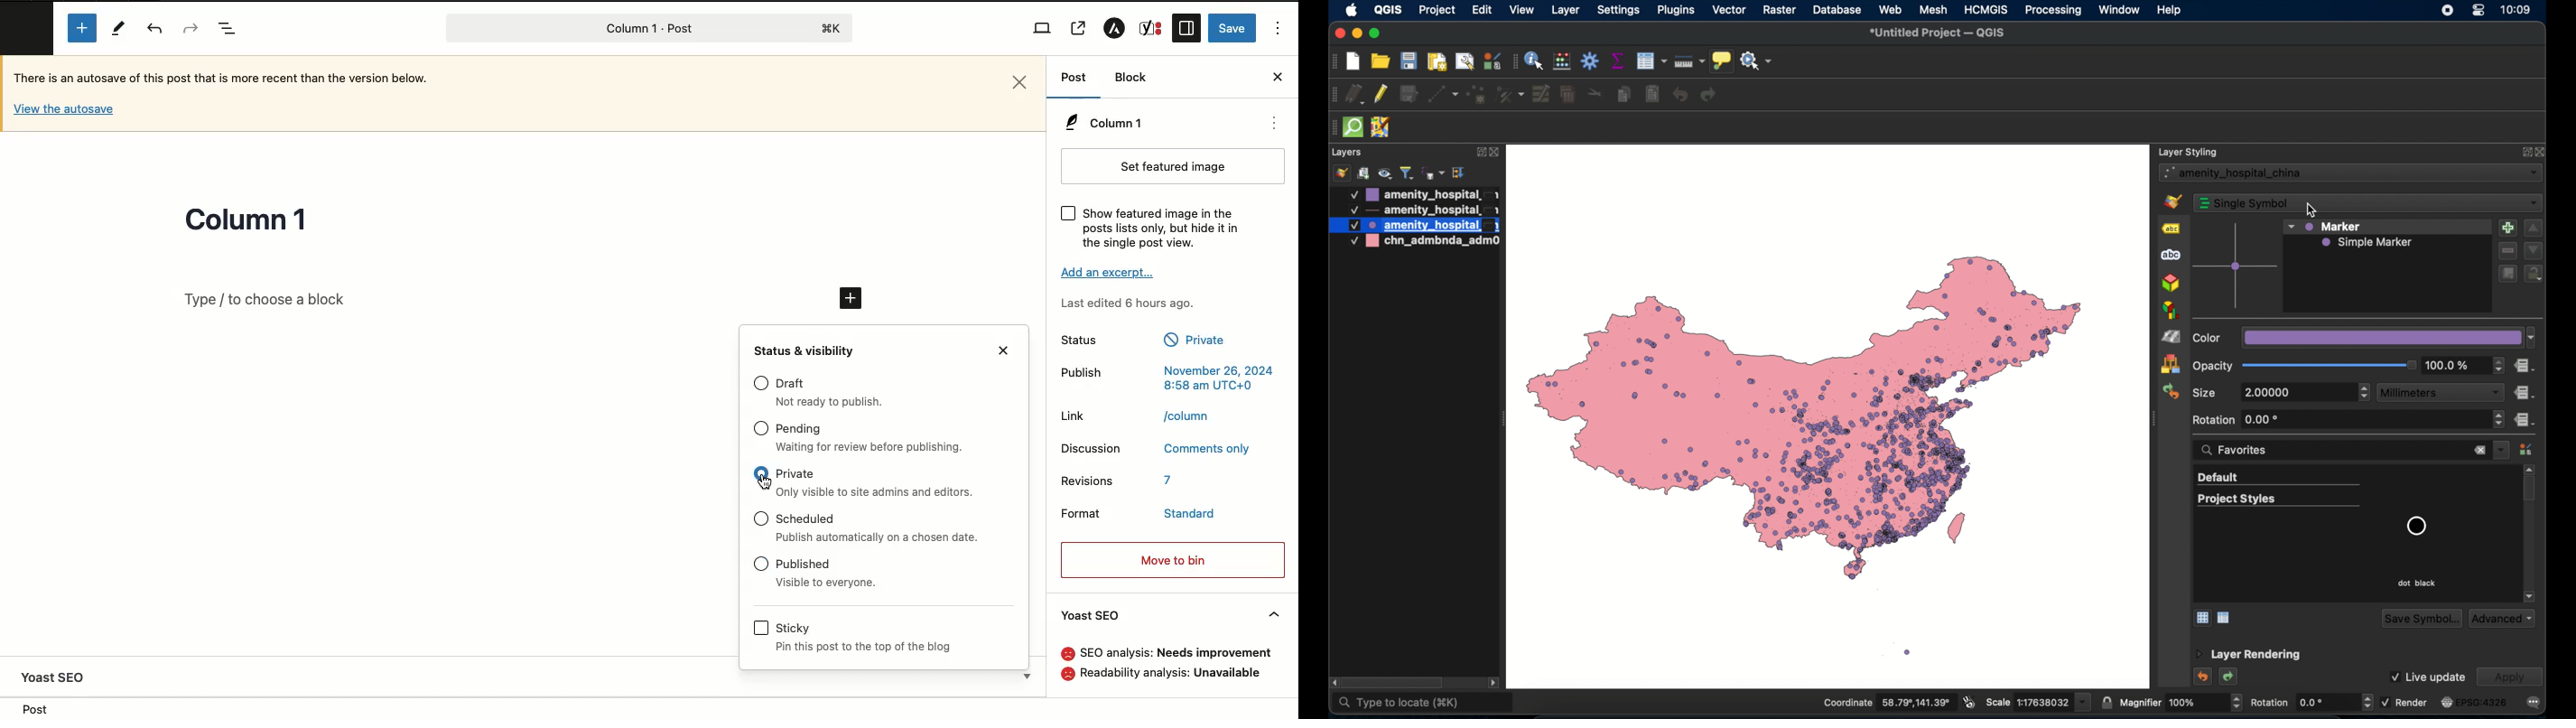  Describe the element at coordinates (1388, 9) in the screenshot. I see `QGIS` at that location.